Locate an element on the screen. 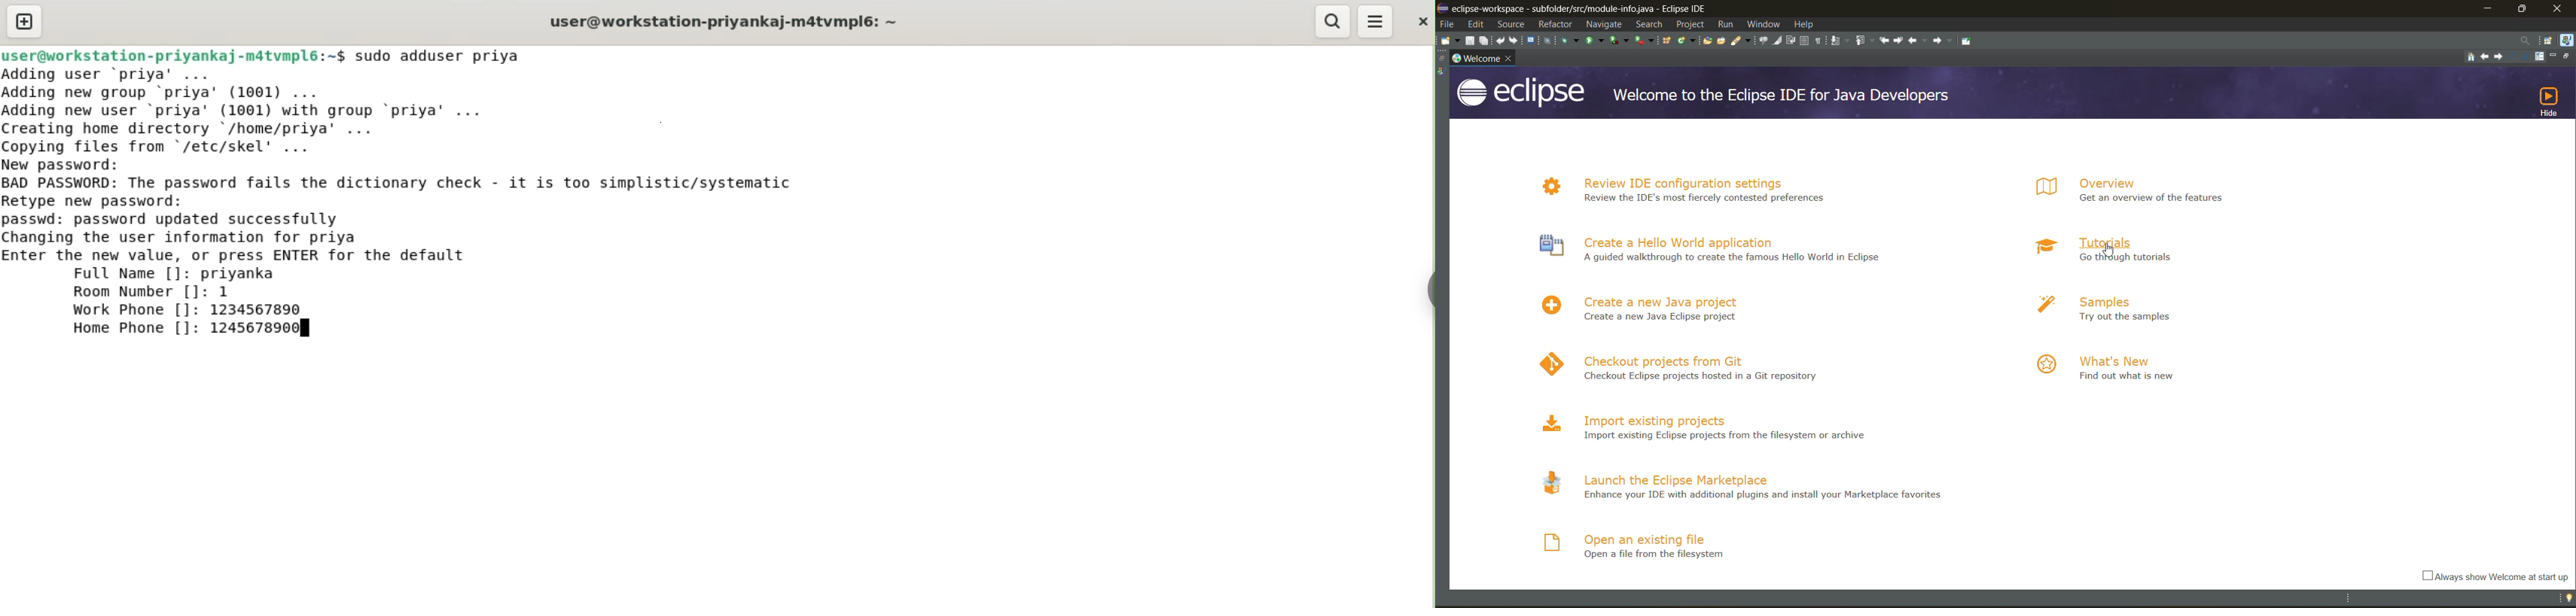 This screenshot has height=616, width=2576. maximize is located at coordinates (2524, 7).